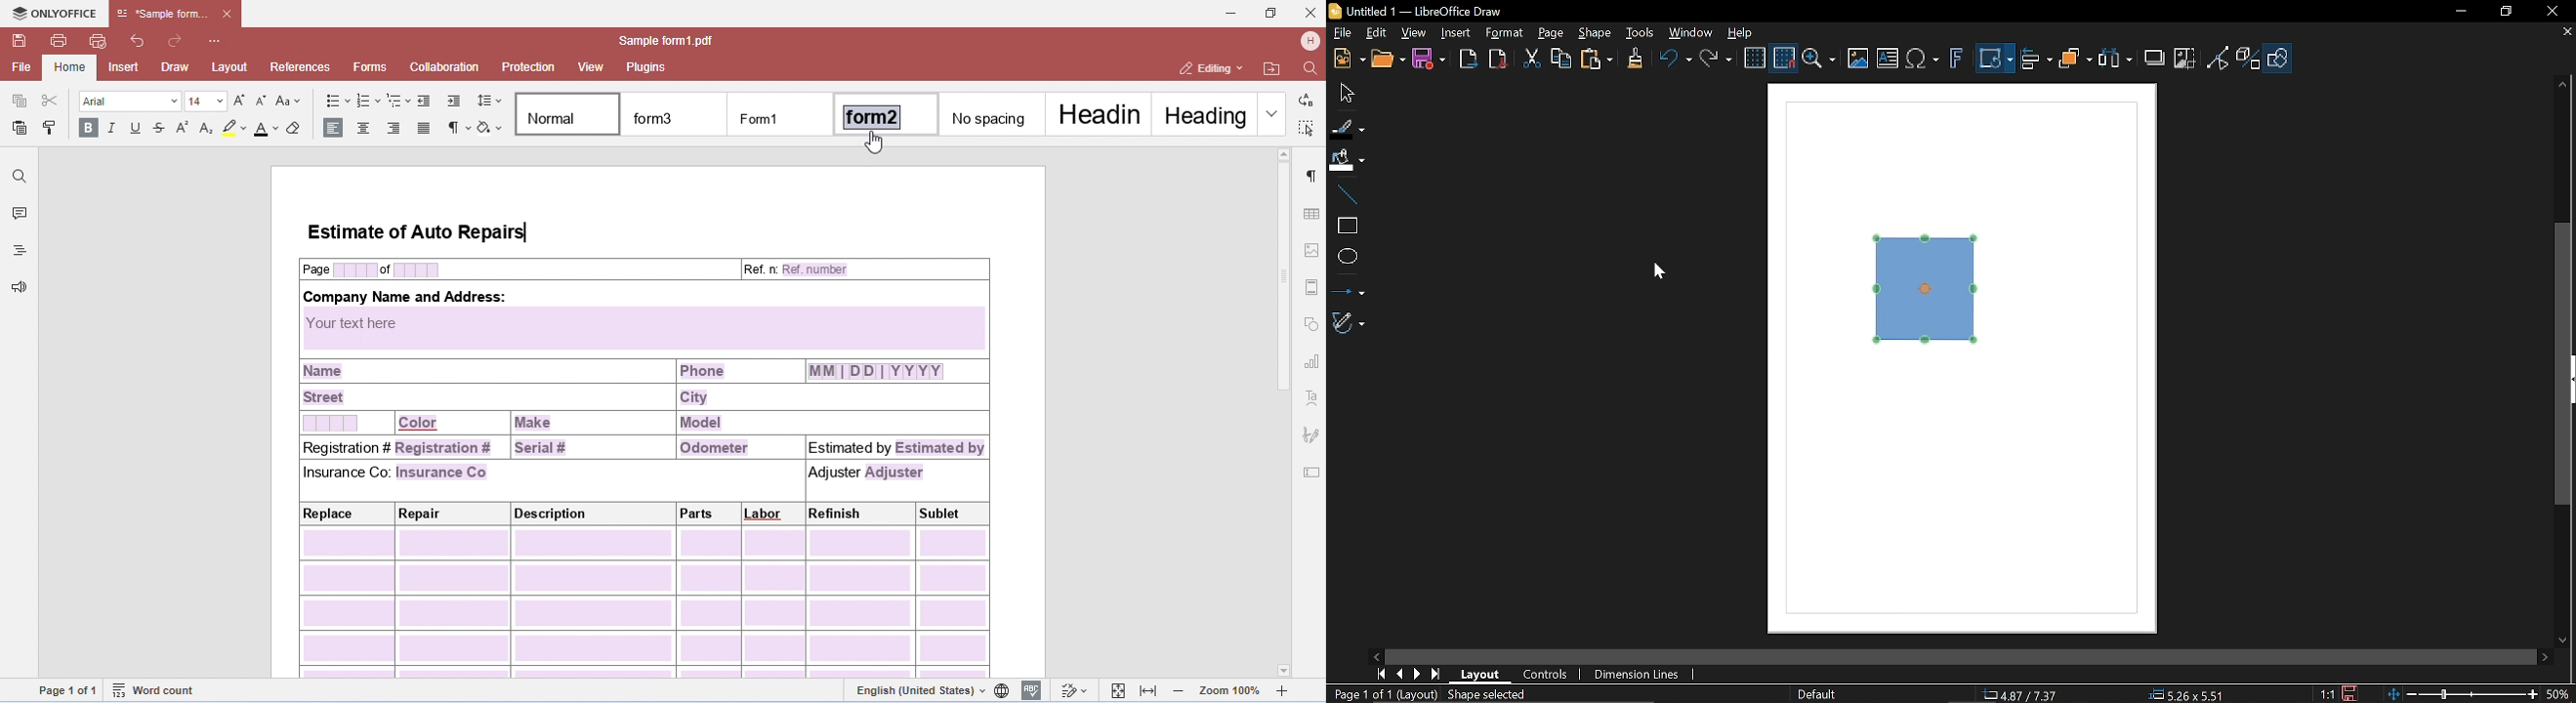 The image size is (2576, 728). I want to click on Untitled 1 -- LibreOffice Draw, so click(1431, 10).